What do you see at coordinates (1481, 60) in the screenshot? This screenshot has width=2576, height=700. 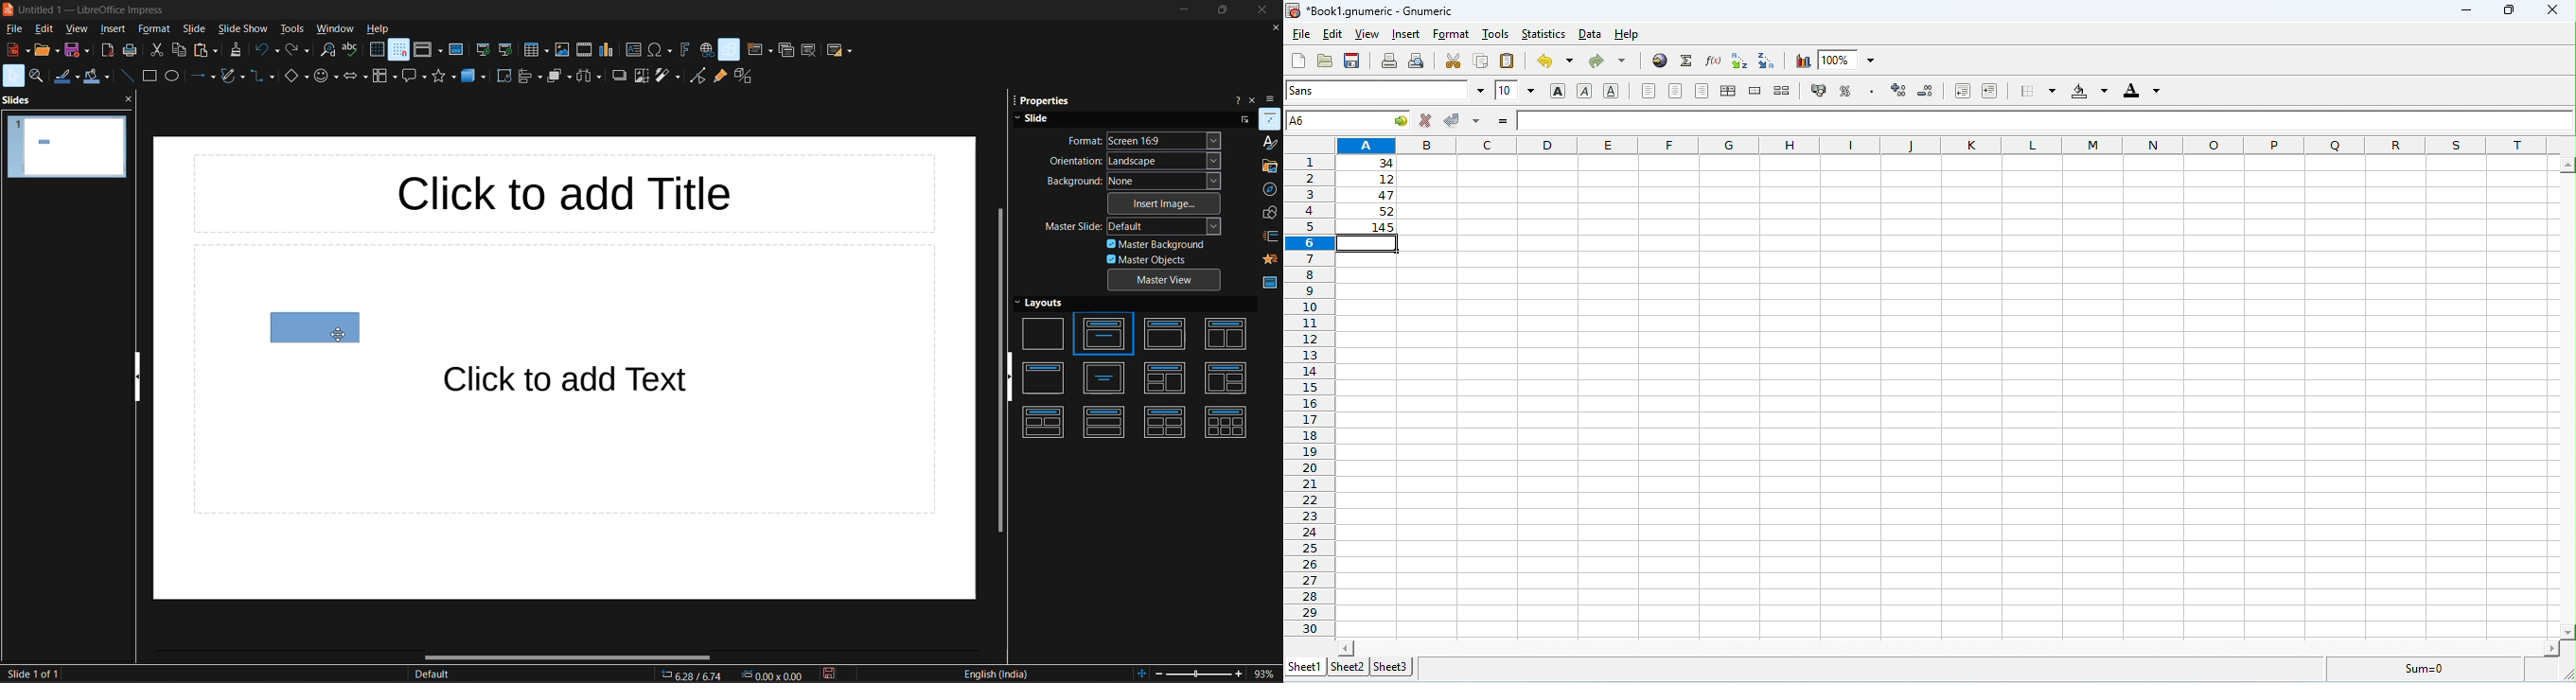 I see `copy` at bounding box center [1481, 60].